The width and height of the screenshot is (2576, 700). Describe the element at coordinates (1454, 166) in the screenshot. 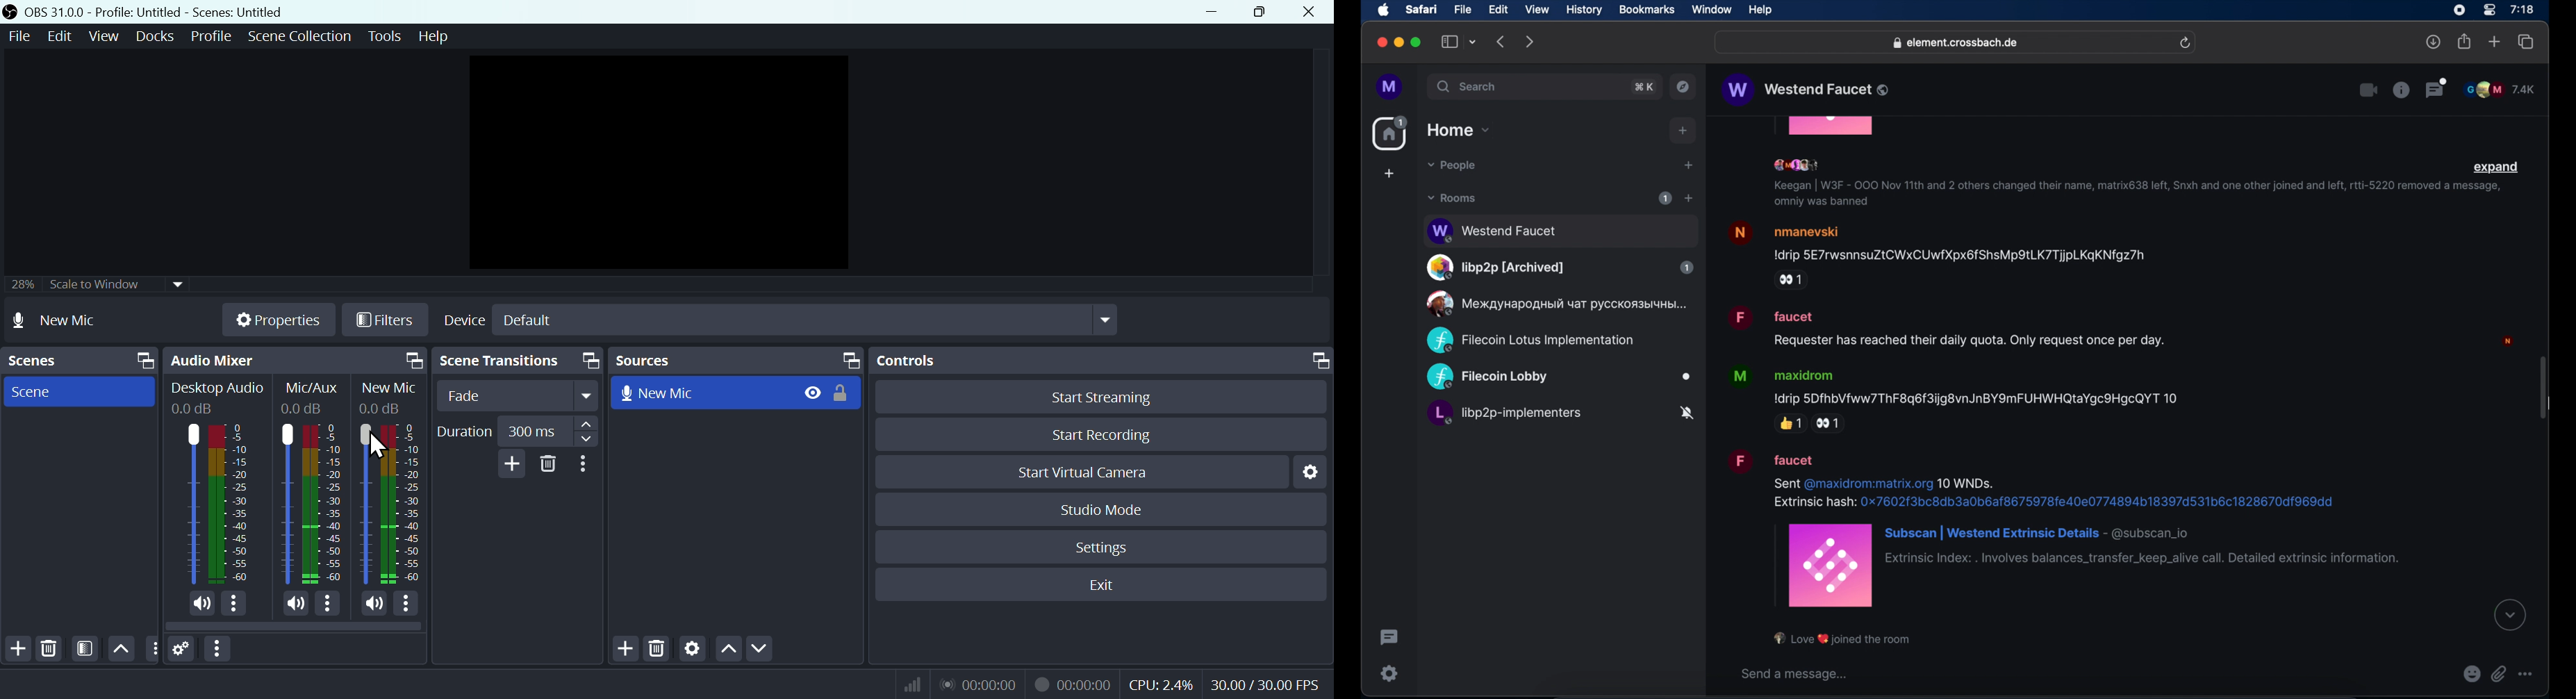

I see `` at that location.